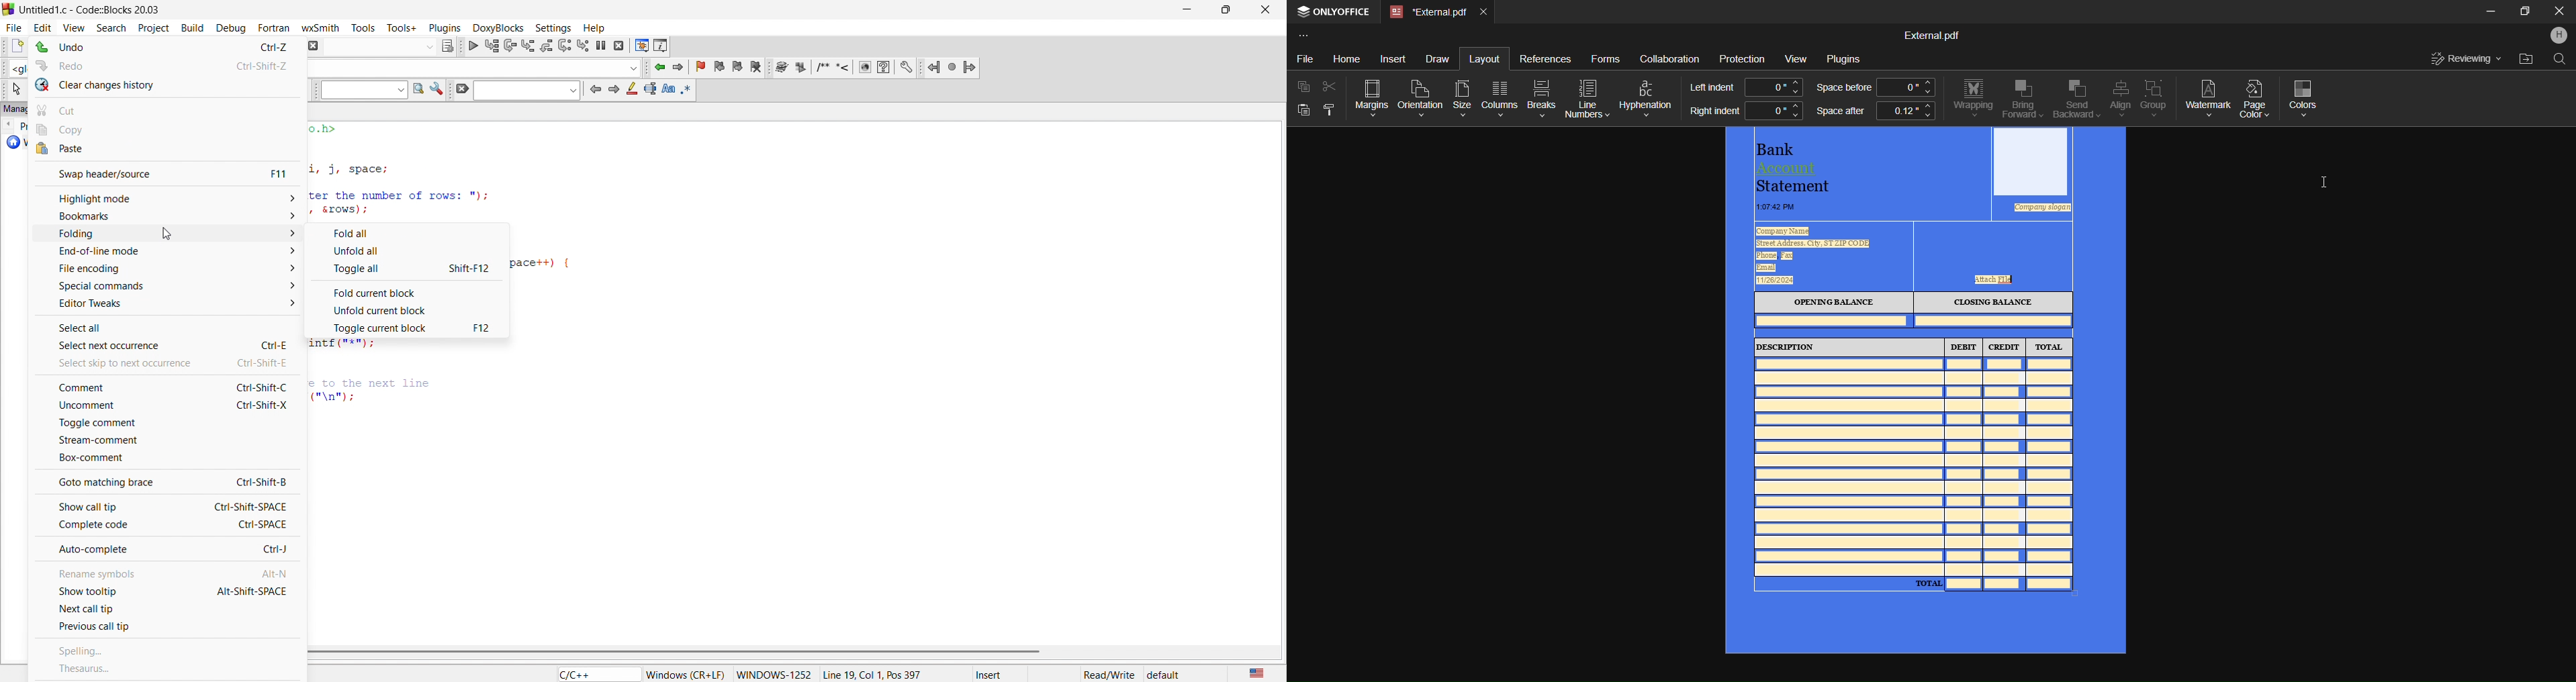 Image resolution: width=2576 pixels, height=700 pixels. Describe the element at coordinates (166, 439) in the screenshot. I see `stream comment` at that location.